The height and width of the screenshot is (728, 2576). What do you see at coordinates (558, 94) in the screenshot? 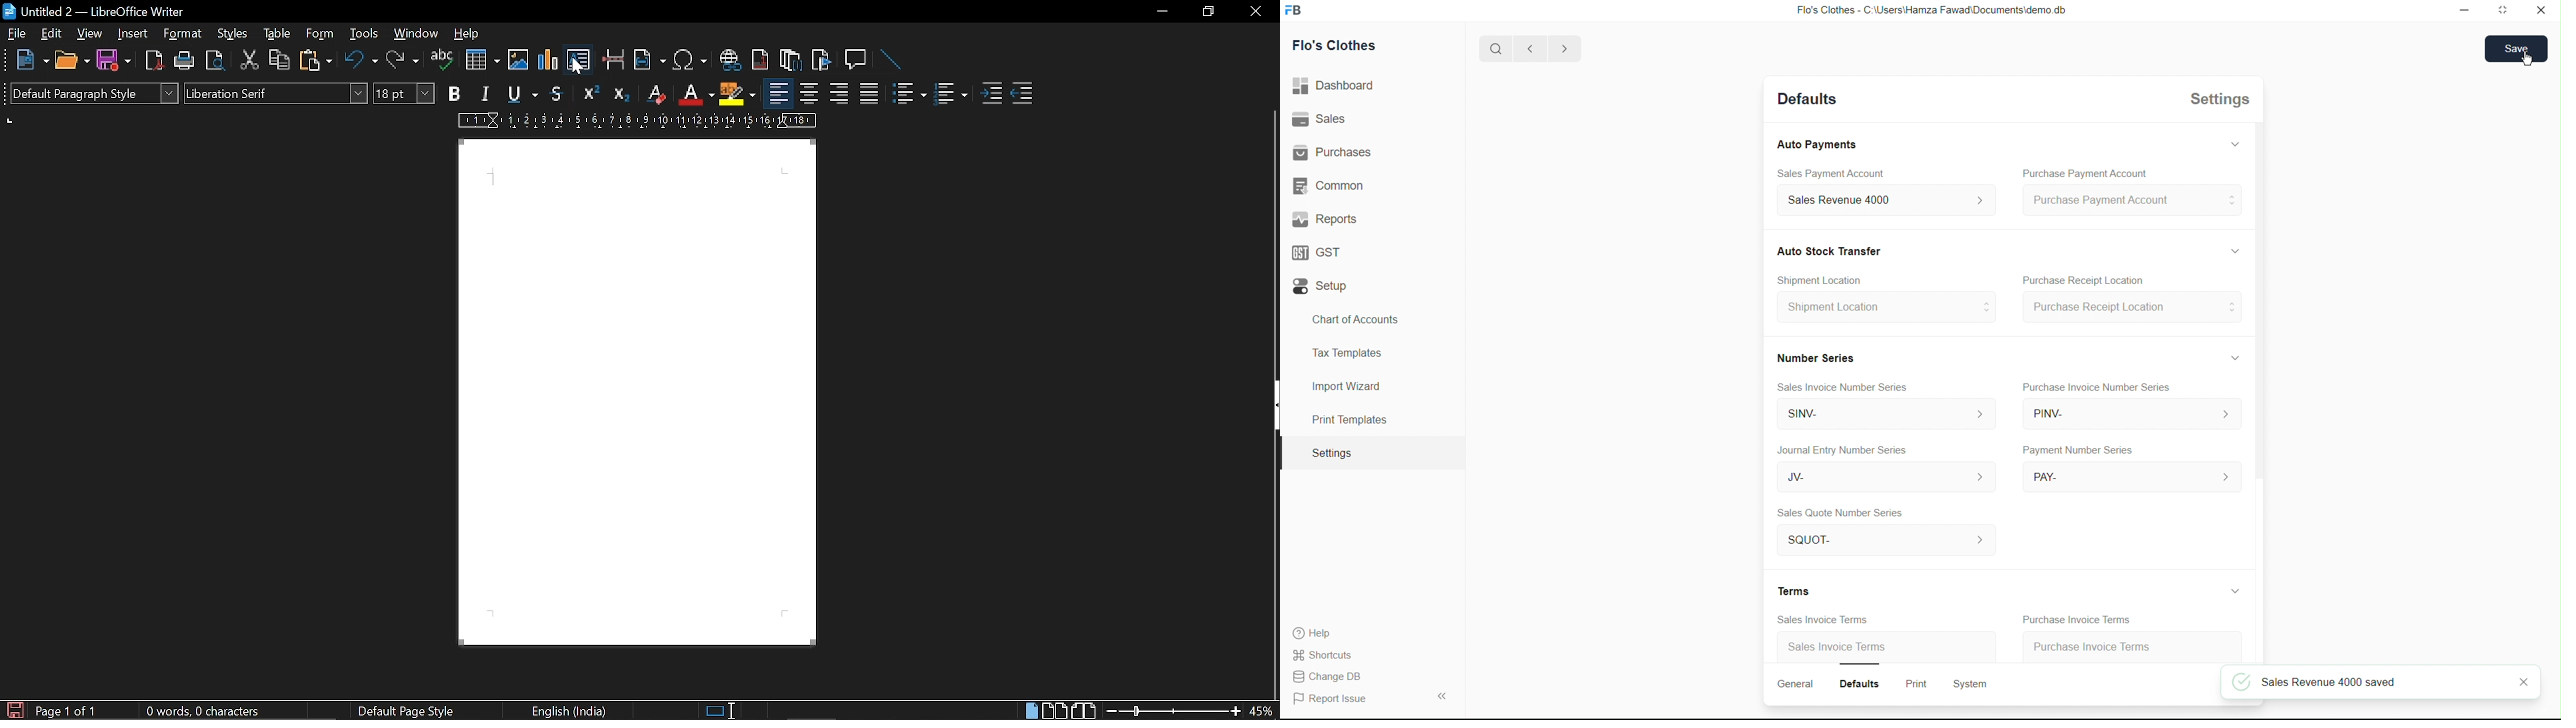
I see `strikethrough` at bounding box center [558, 94].